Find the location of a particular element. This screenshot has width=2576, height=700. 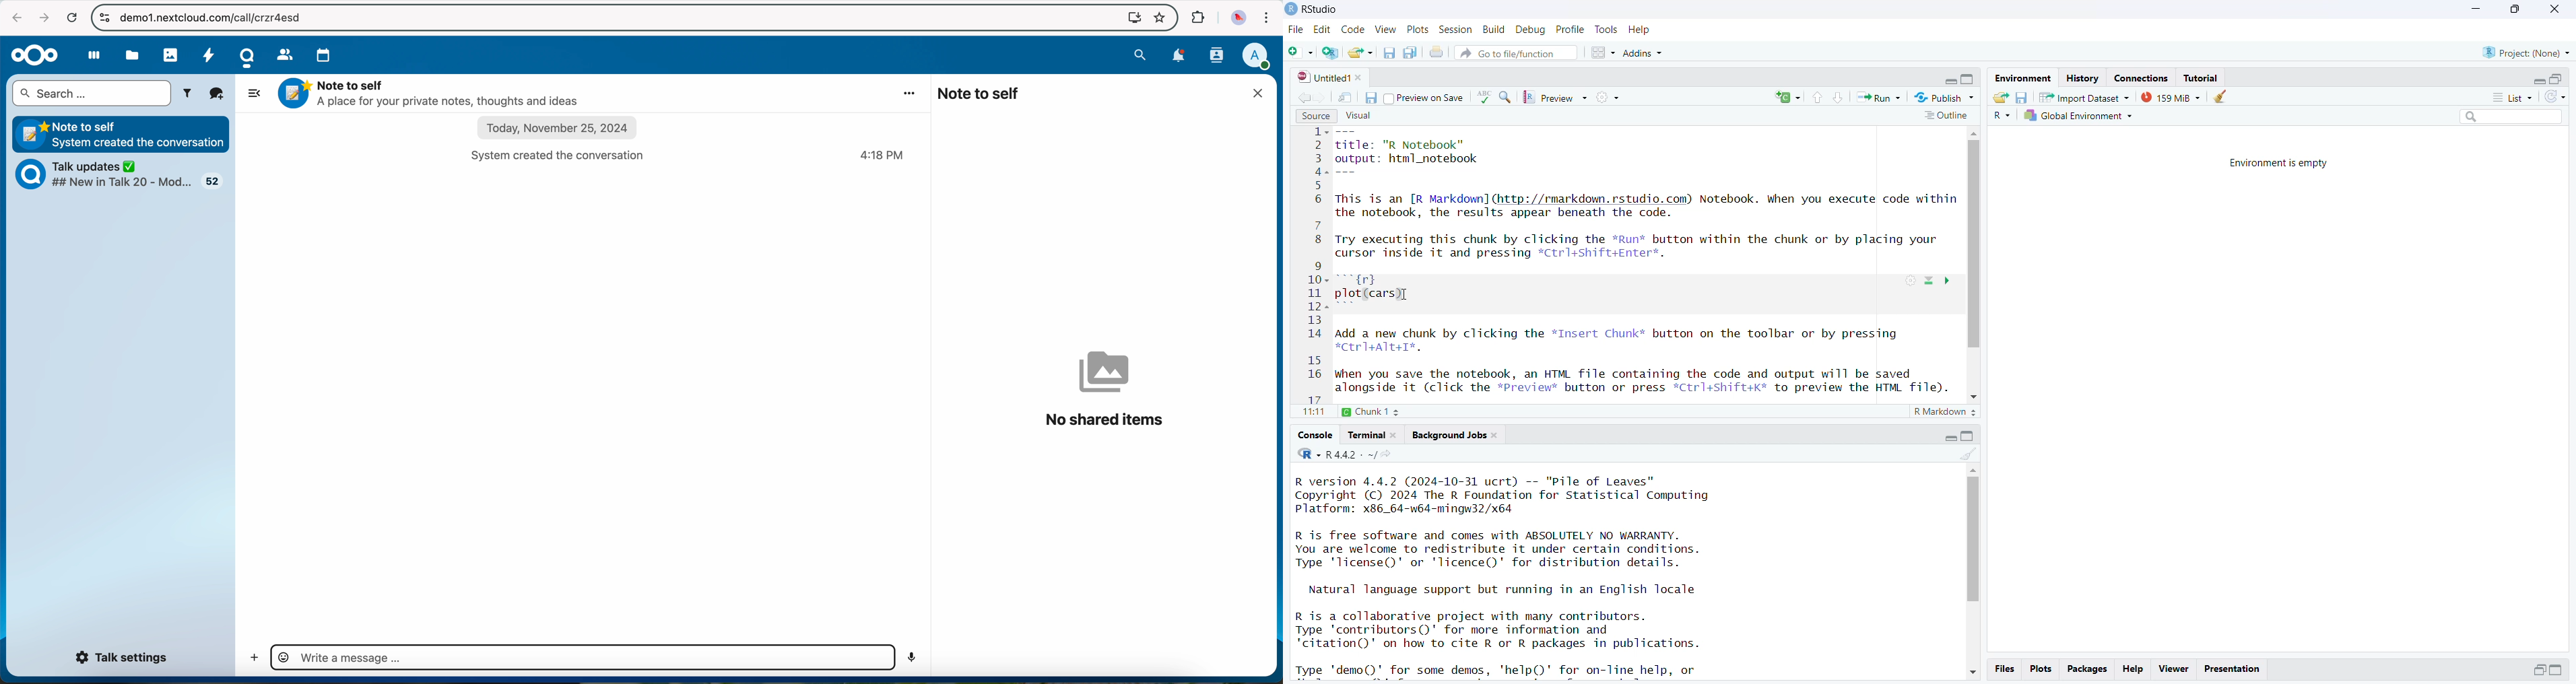

plots is located at coordinates (2040, 669).